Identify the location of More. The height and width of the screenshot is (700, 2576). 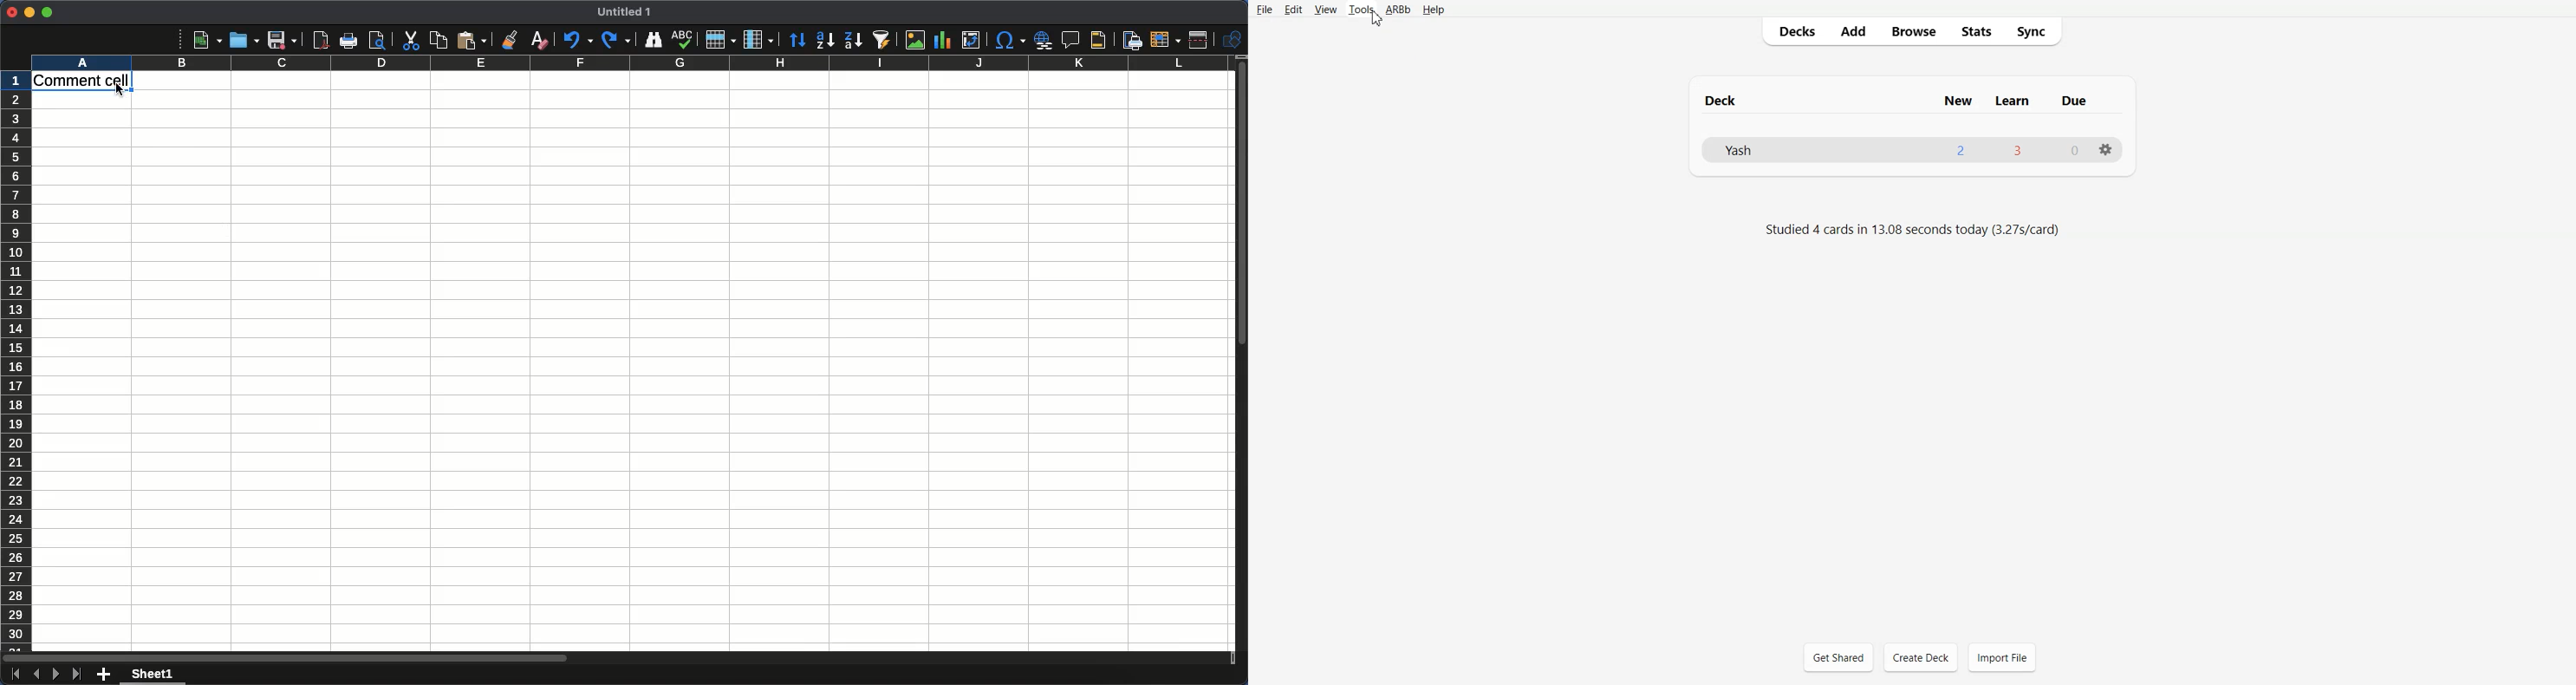
(175, 41).